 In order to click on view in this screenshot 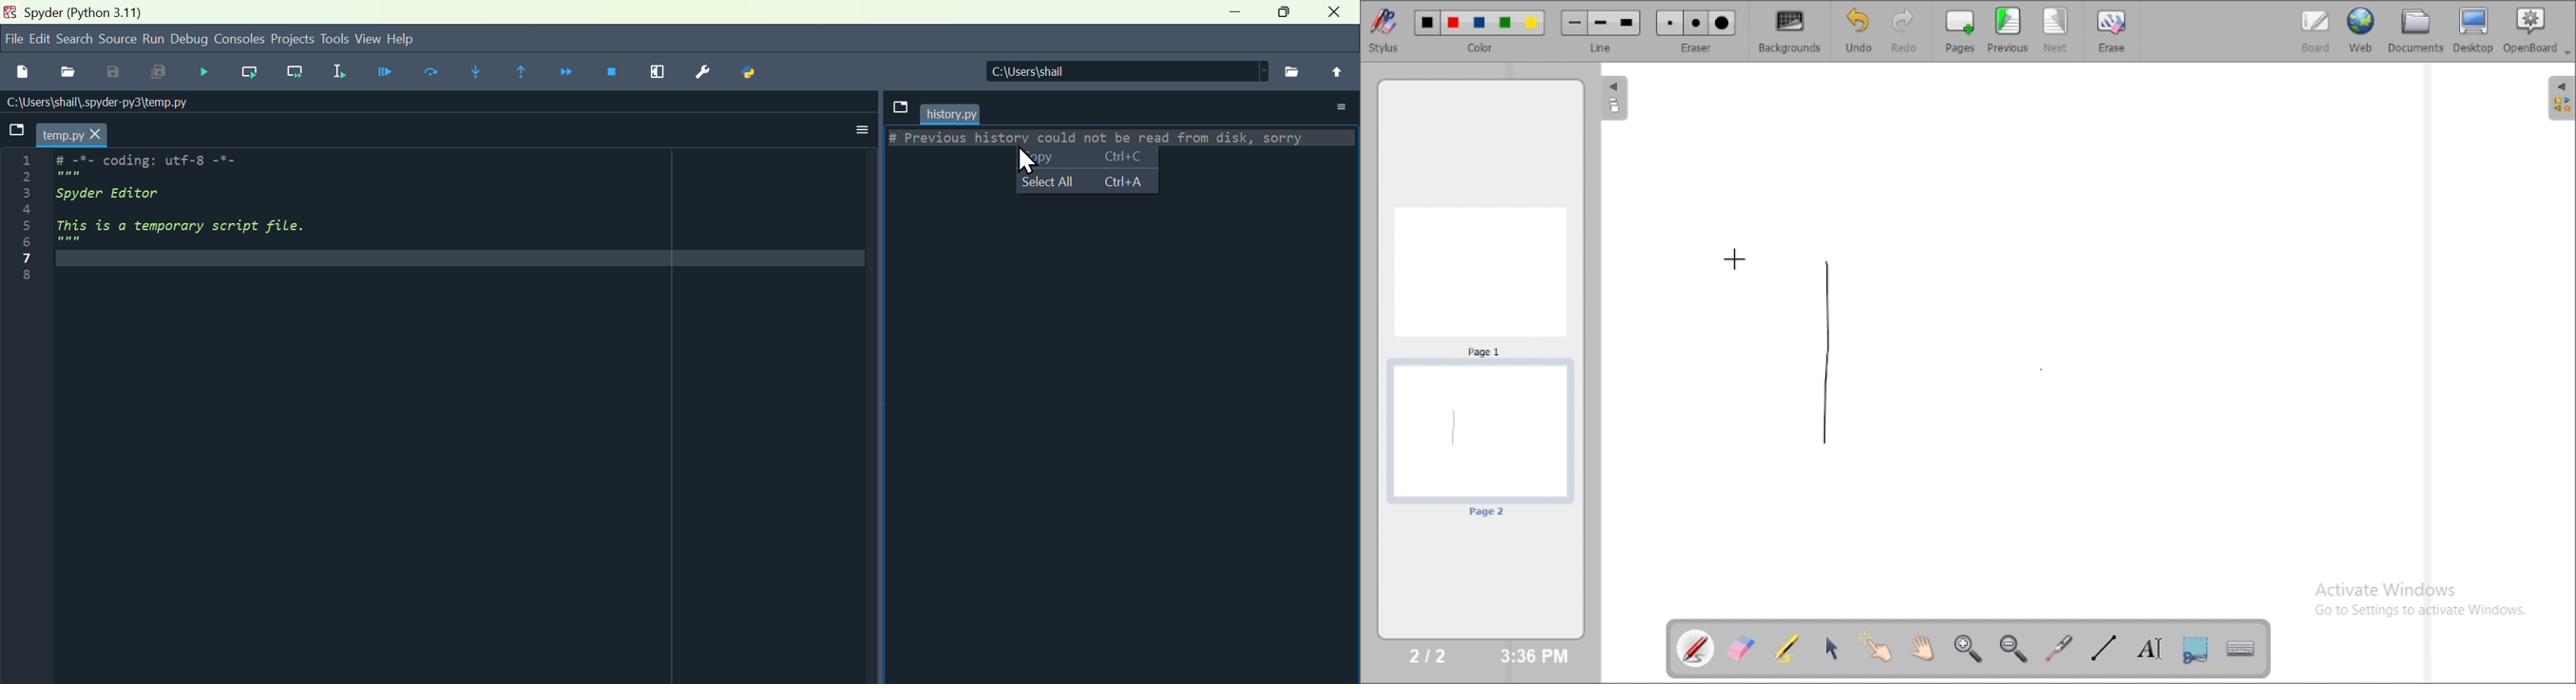, I will do `click(369, 38)`.